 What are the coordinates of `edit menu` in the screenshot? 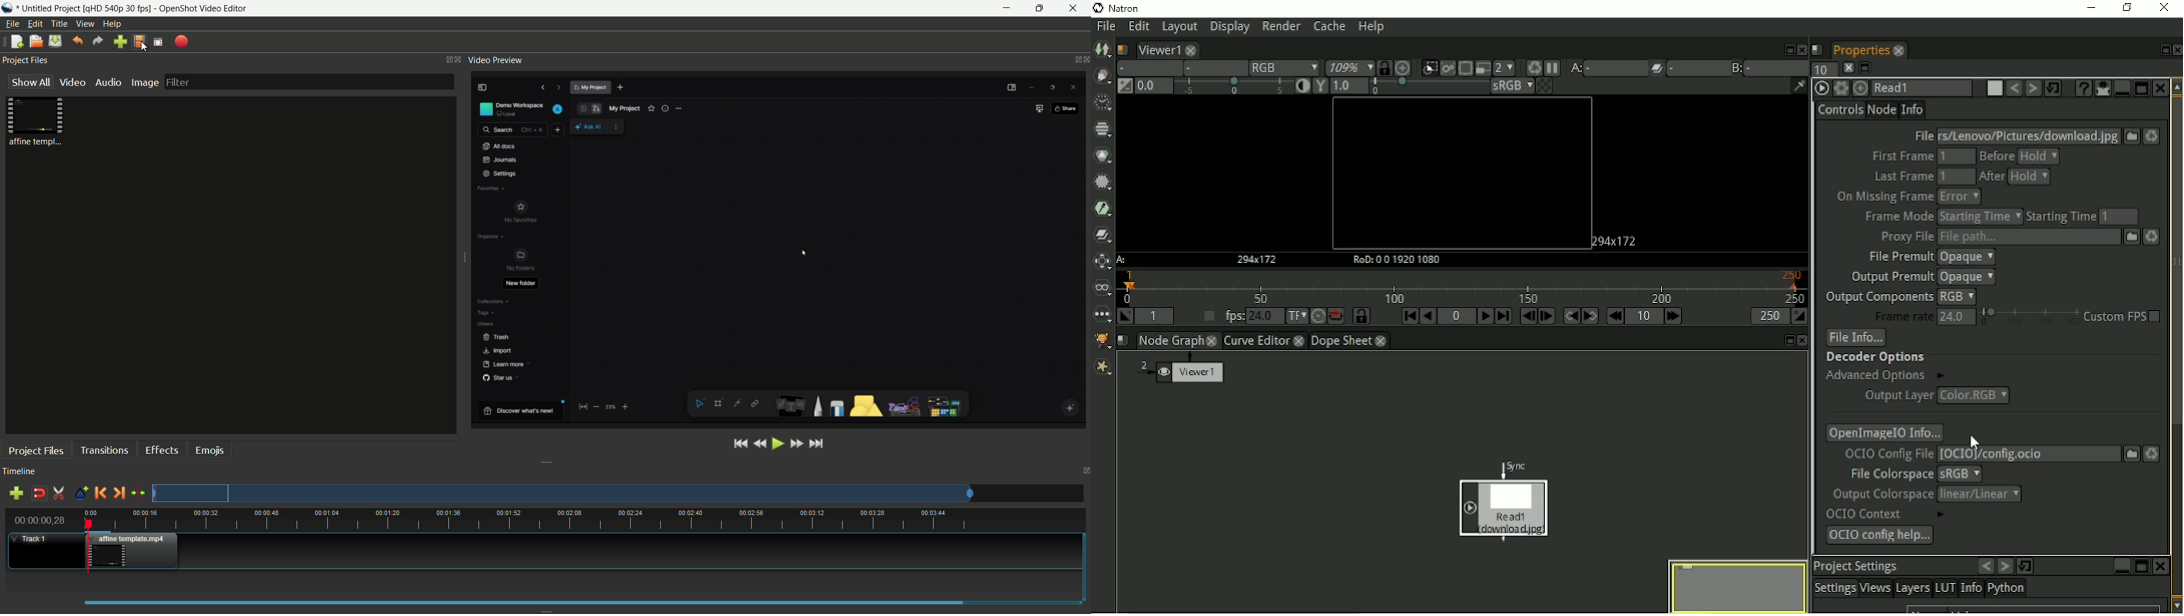 It's located at (35, 24).